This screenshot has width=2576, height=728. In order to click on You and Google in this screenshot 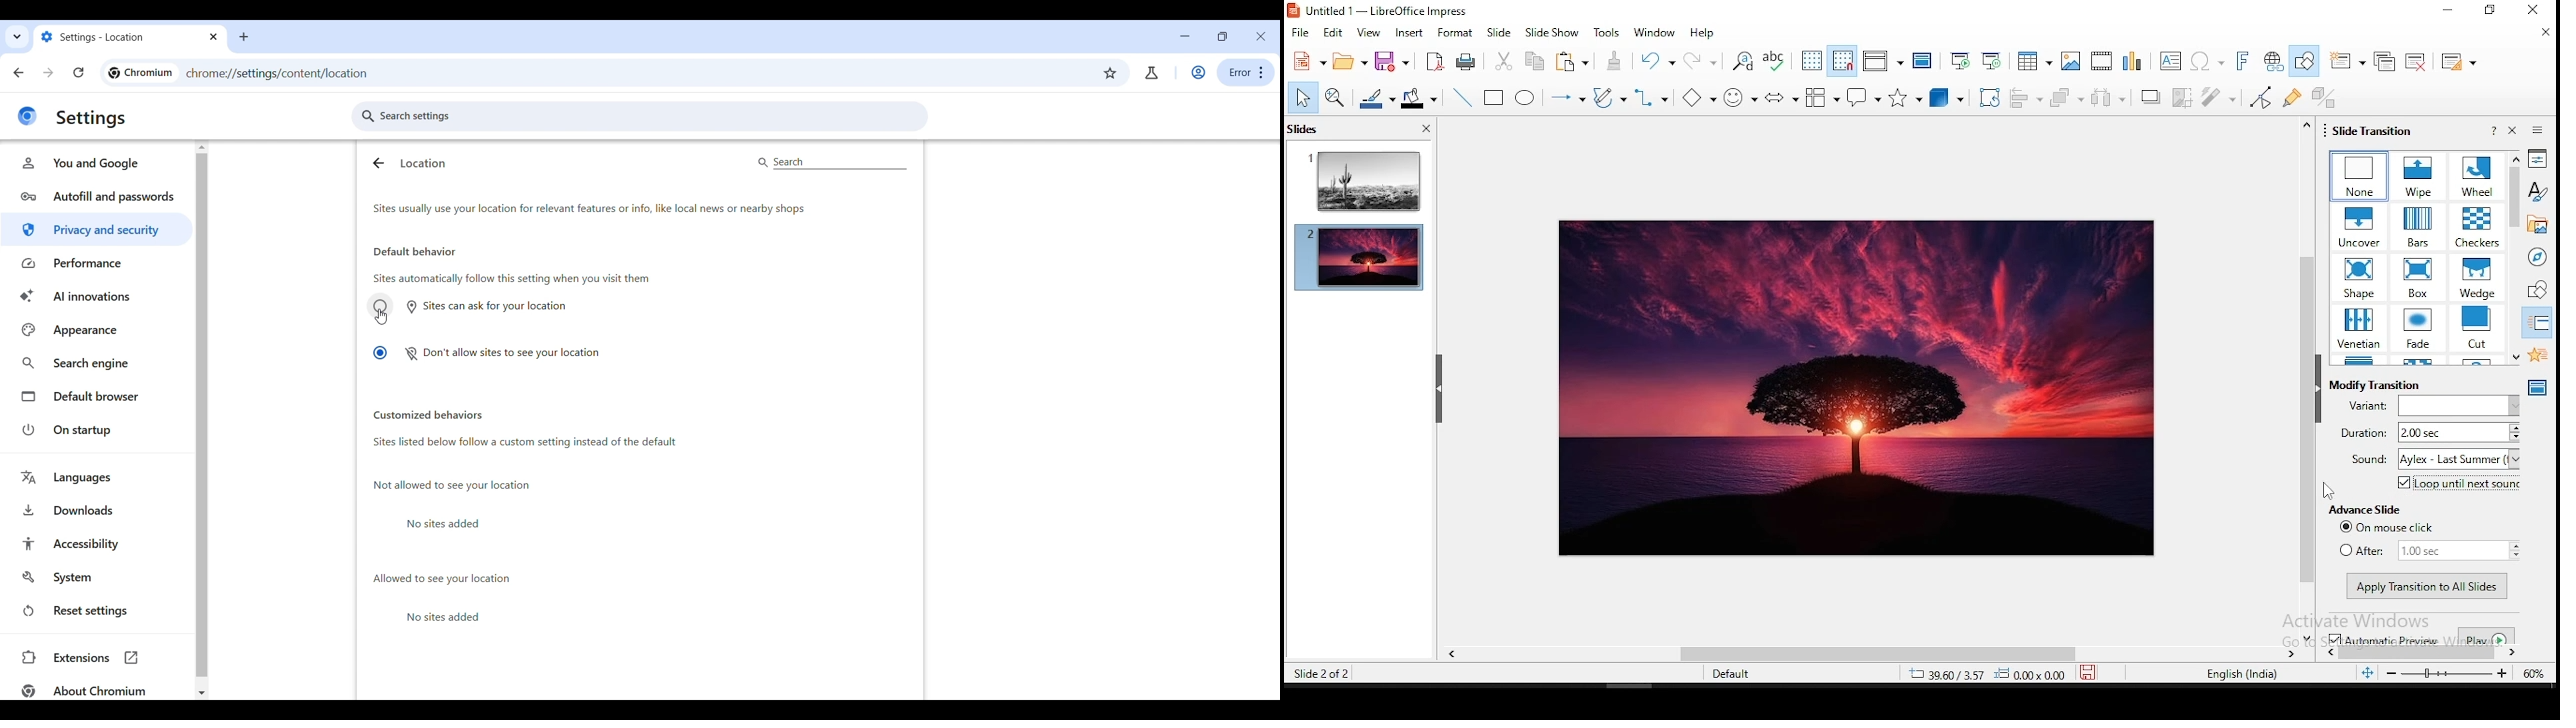, I will do `click(97, 163)`.